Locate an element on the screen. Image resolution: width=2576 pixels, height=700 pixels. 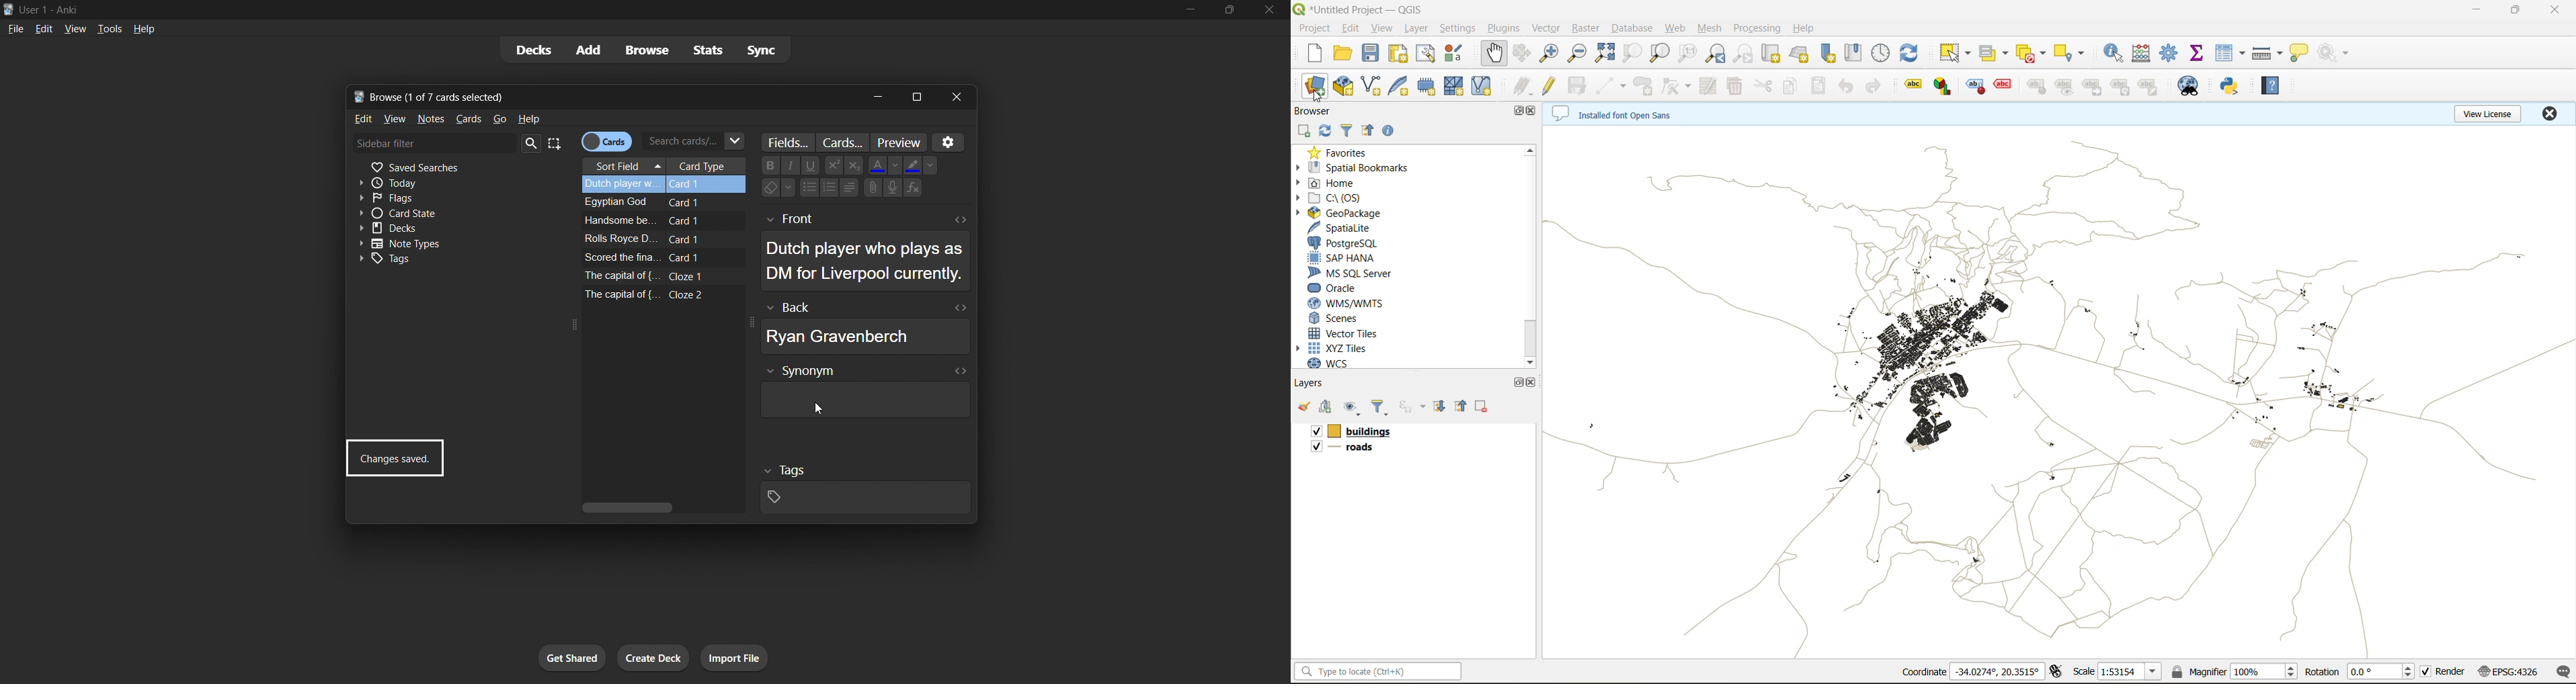
manage map is located at coordinates (1354, 408).